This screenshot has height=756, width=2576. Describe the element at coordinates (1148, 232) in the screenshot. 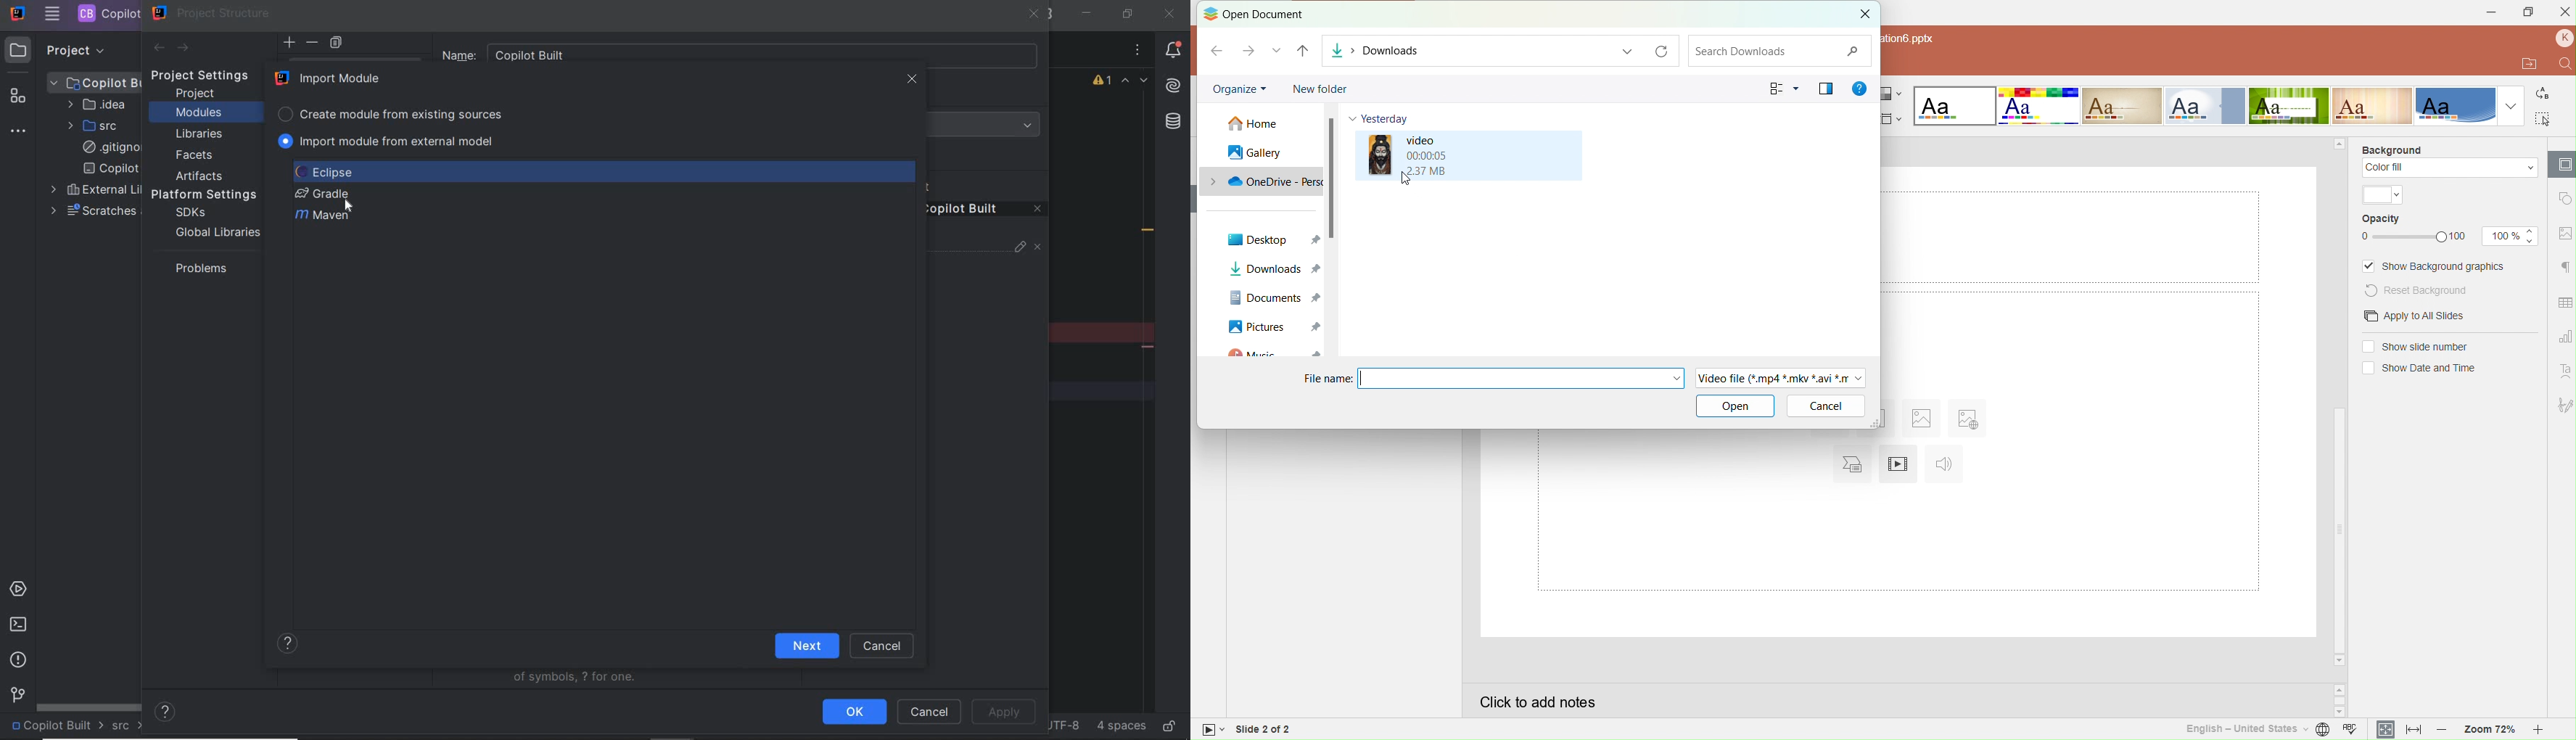

I see `redundant call` at that location.